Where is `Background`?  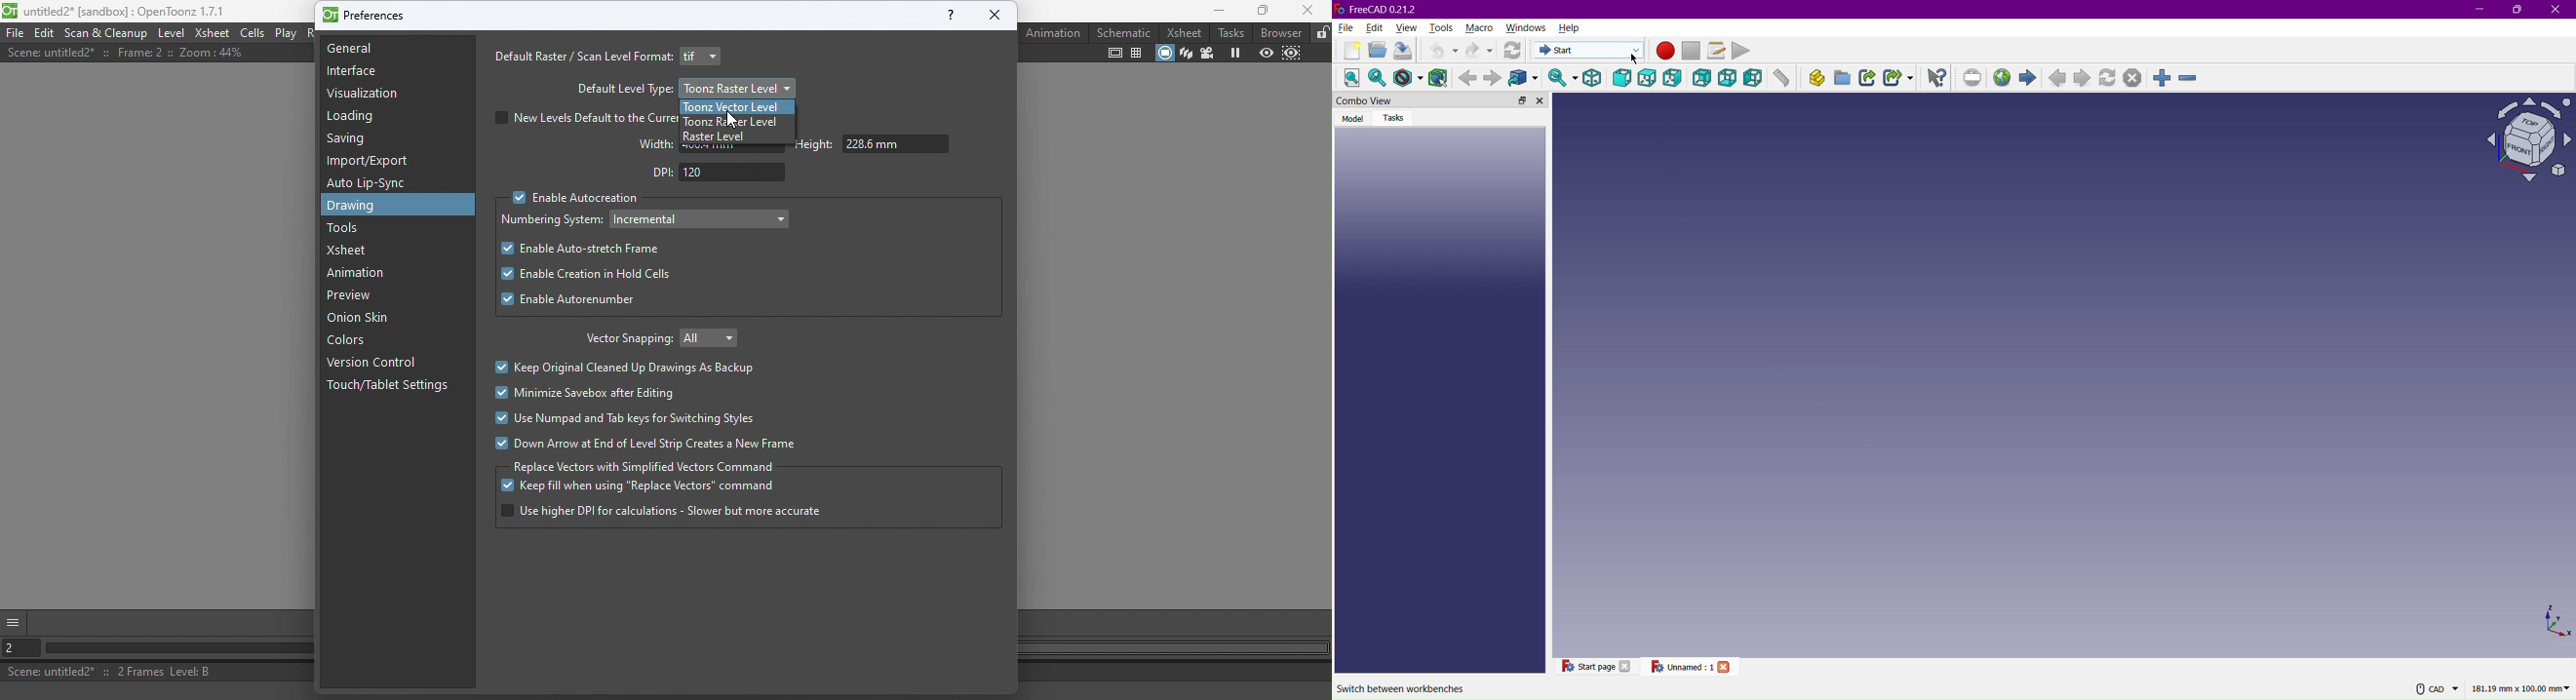 Background is located at coordinates (1467, 76).